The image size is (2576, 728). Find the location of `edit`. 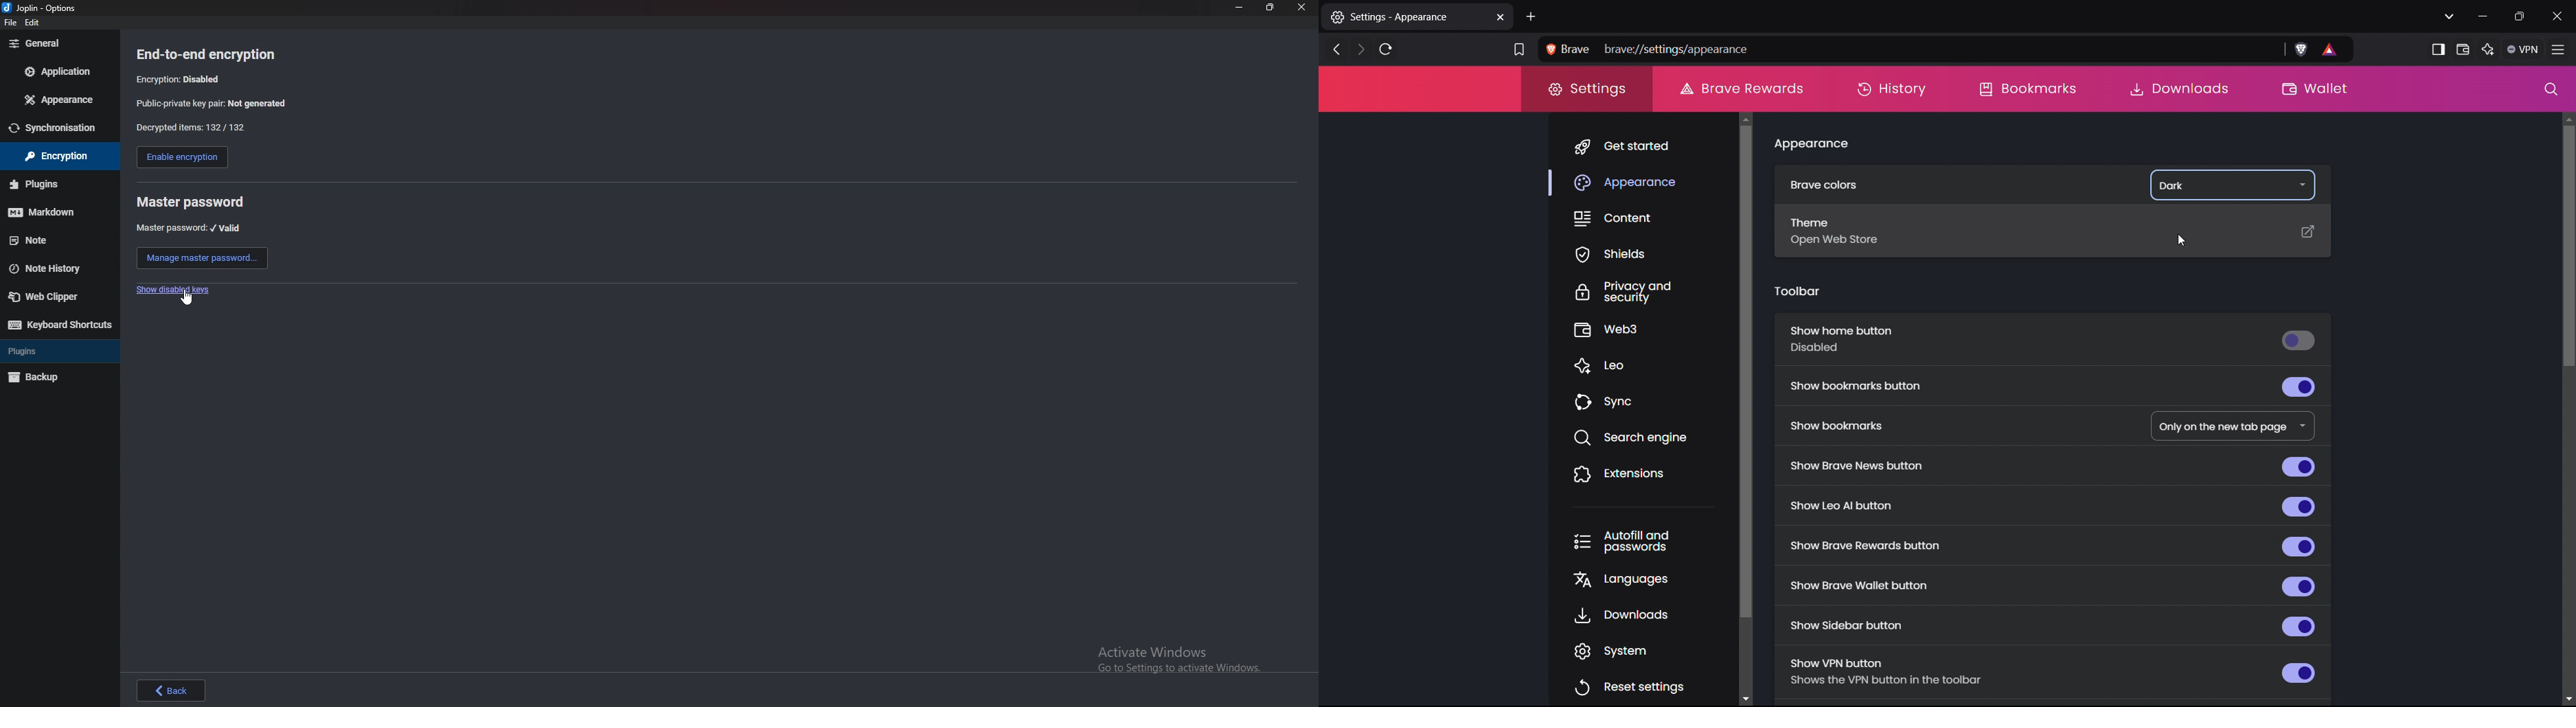

edit is located at coordinates (34, 21).